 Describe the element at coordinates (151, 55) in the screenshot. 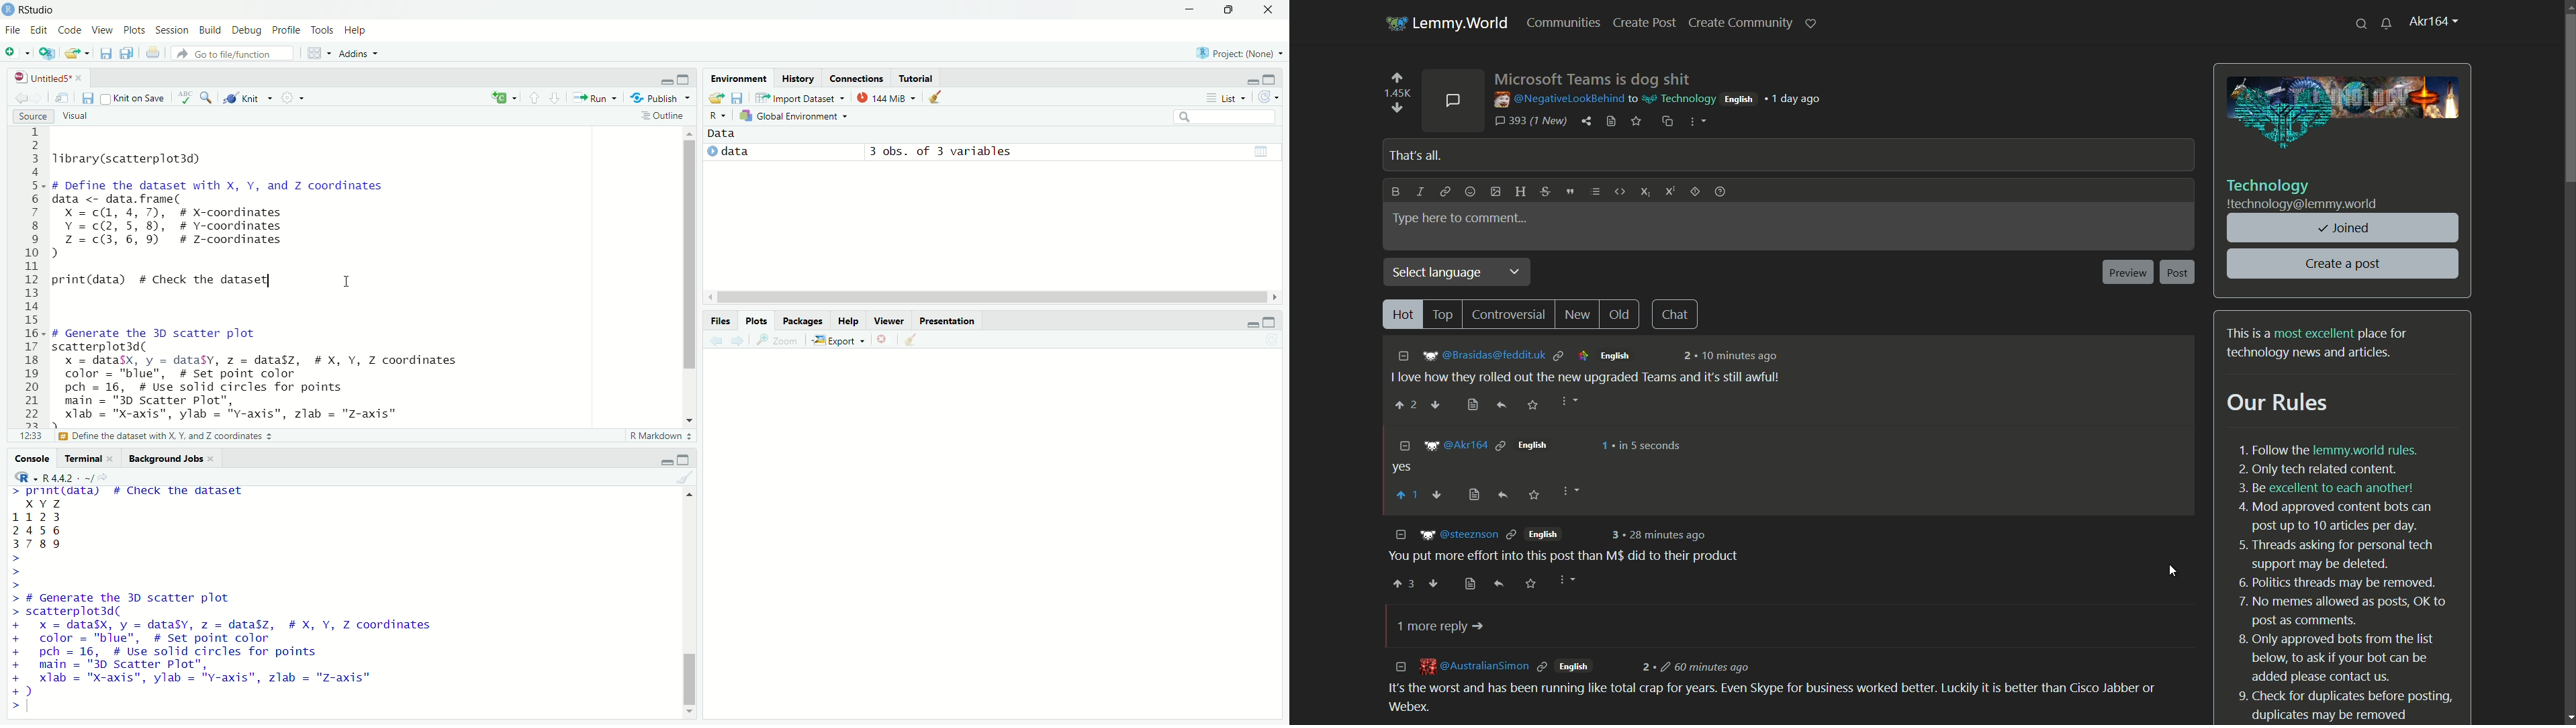

I see `print the current file` at that location.